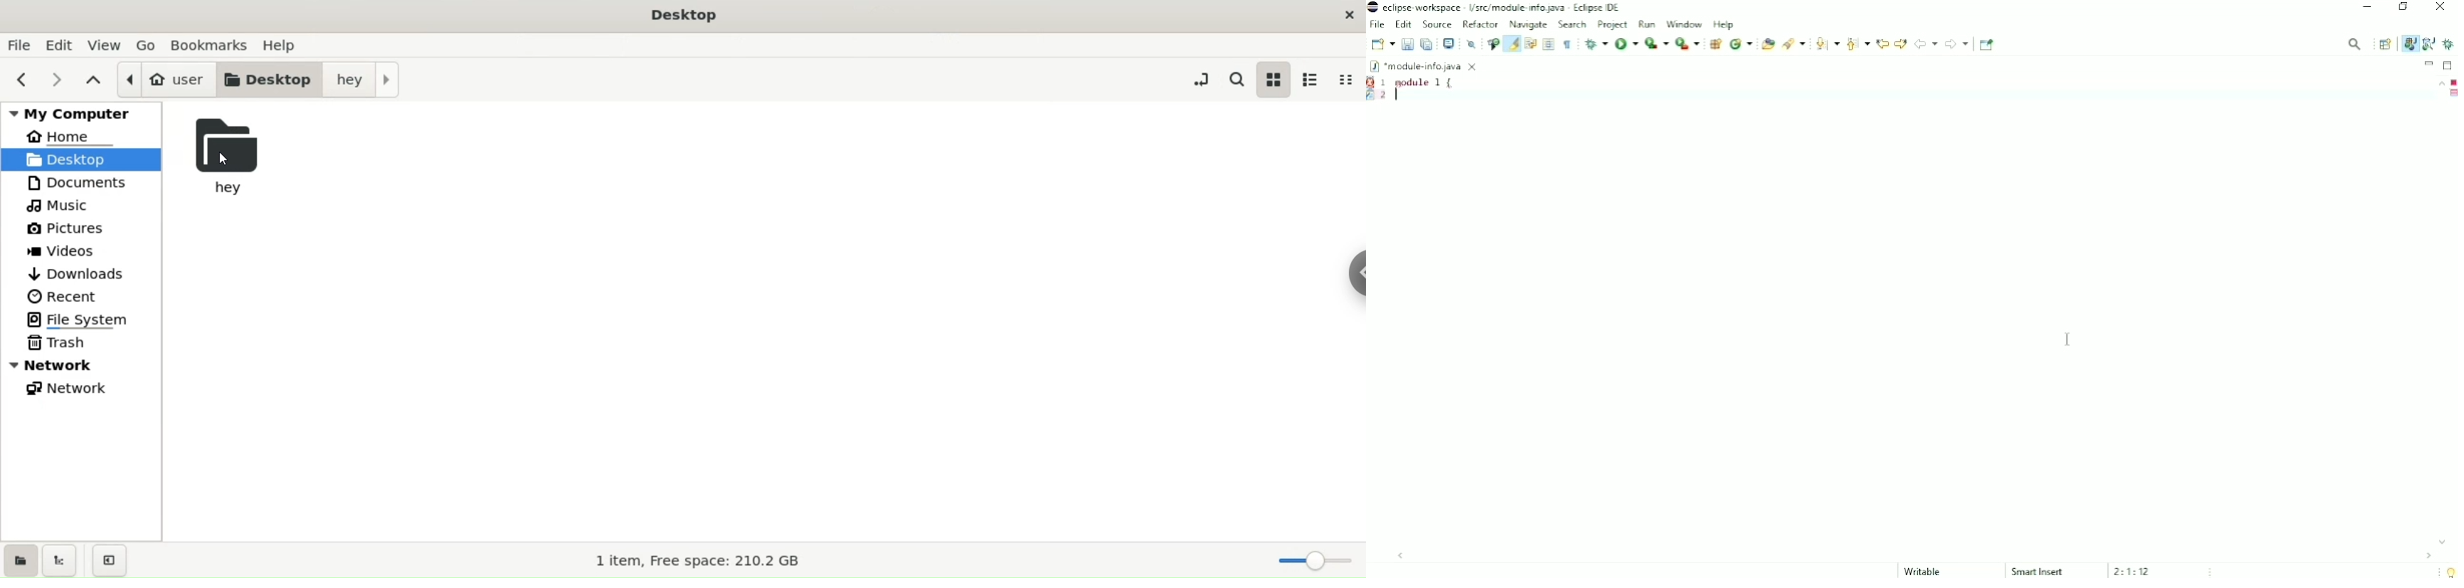  Describe the element at coordinates (1794, 44) in the screenshot. I see `Search` at that location.